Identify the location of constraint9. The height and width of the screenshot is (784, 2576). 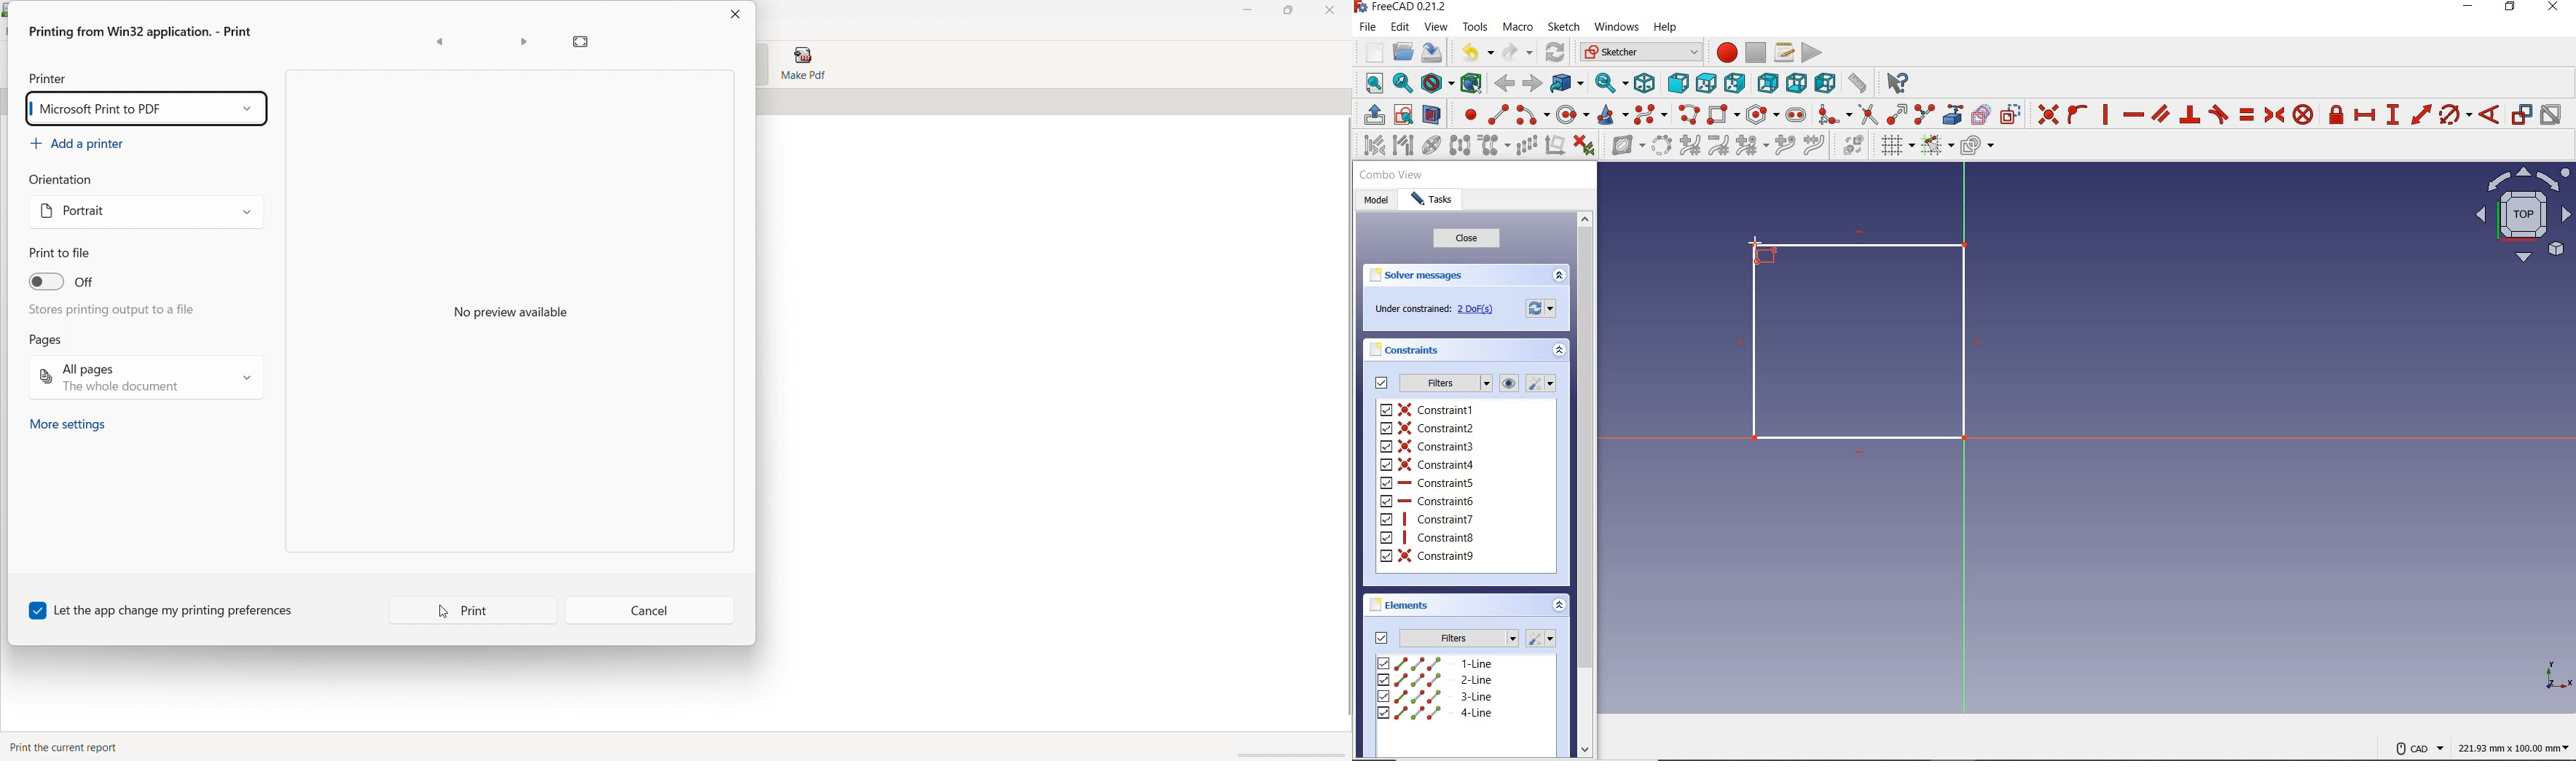
(1427, 557).